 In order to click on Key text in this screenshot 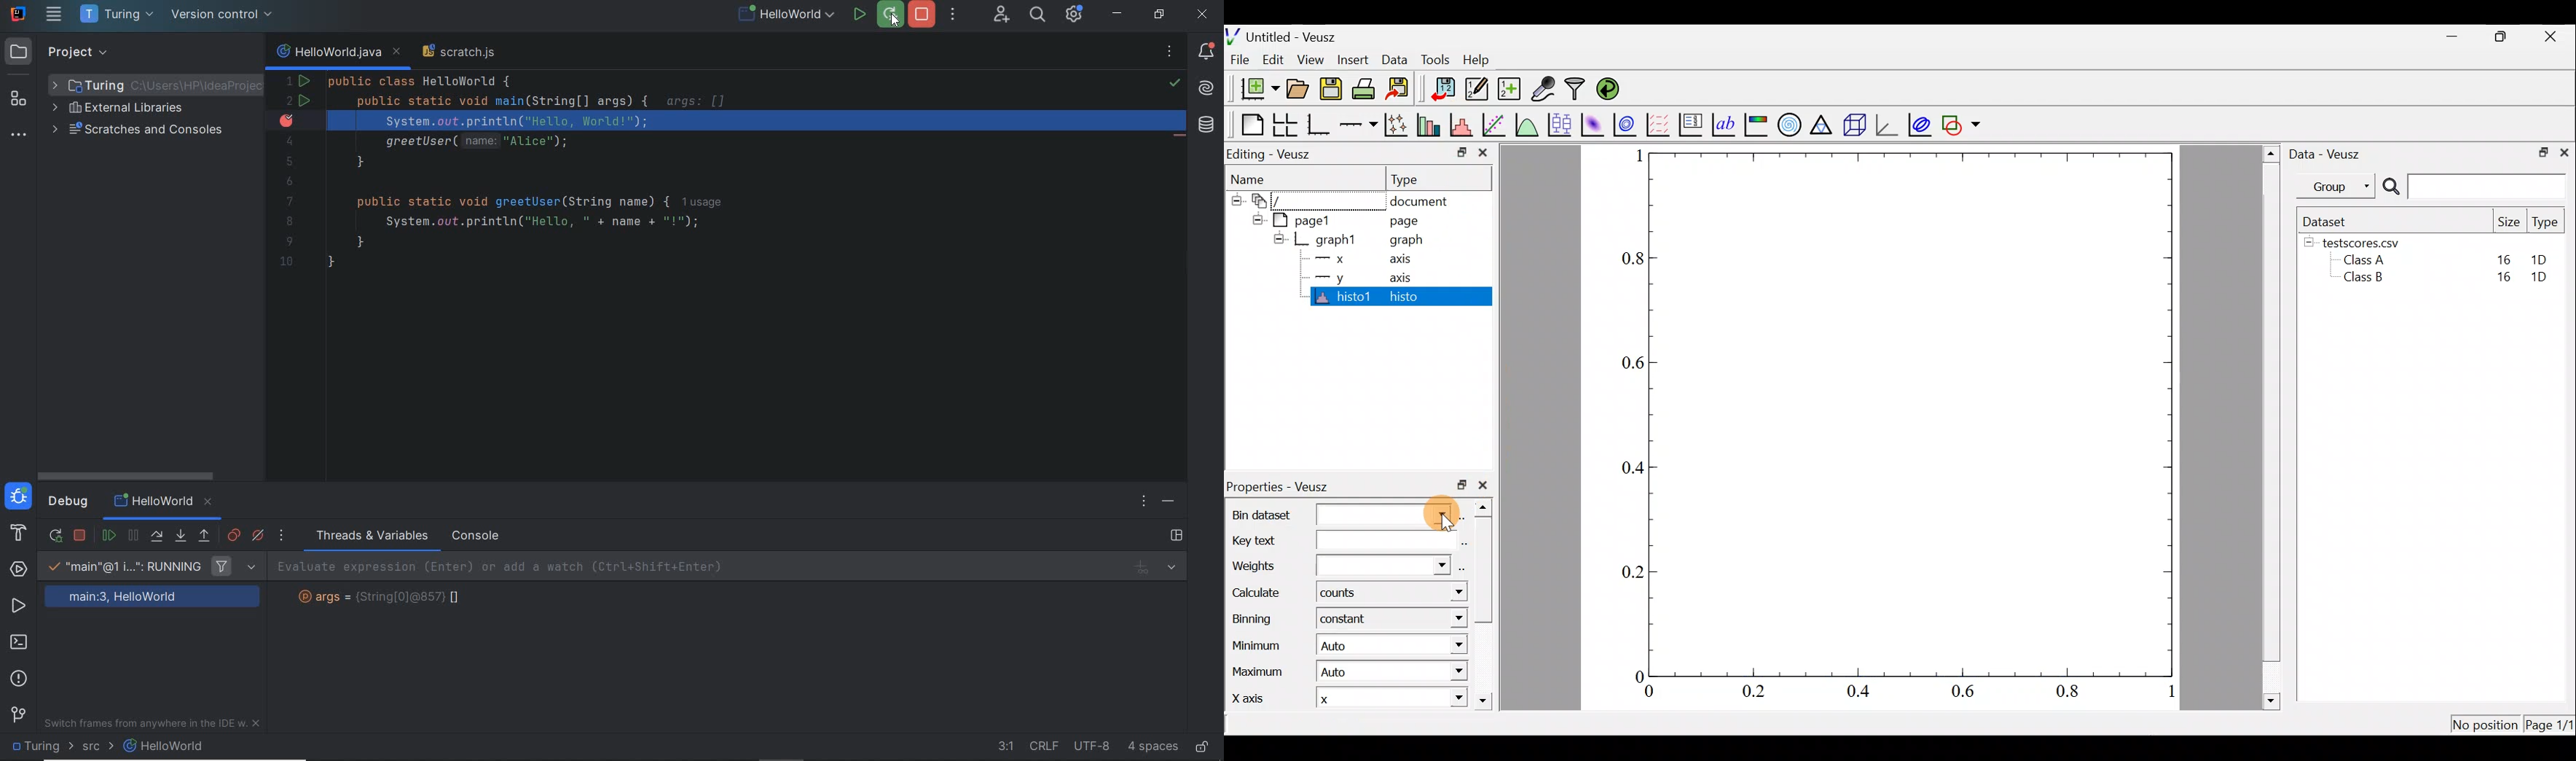, I will do `click(1338, 542)`.